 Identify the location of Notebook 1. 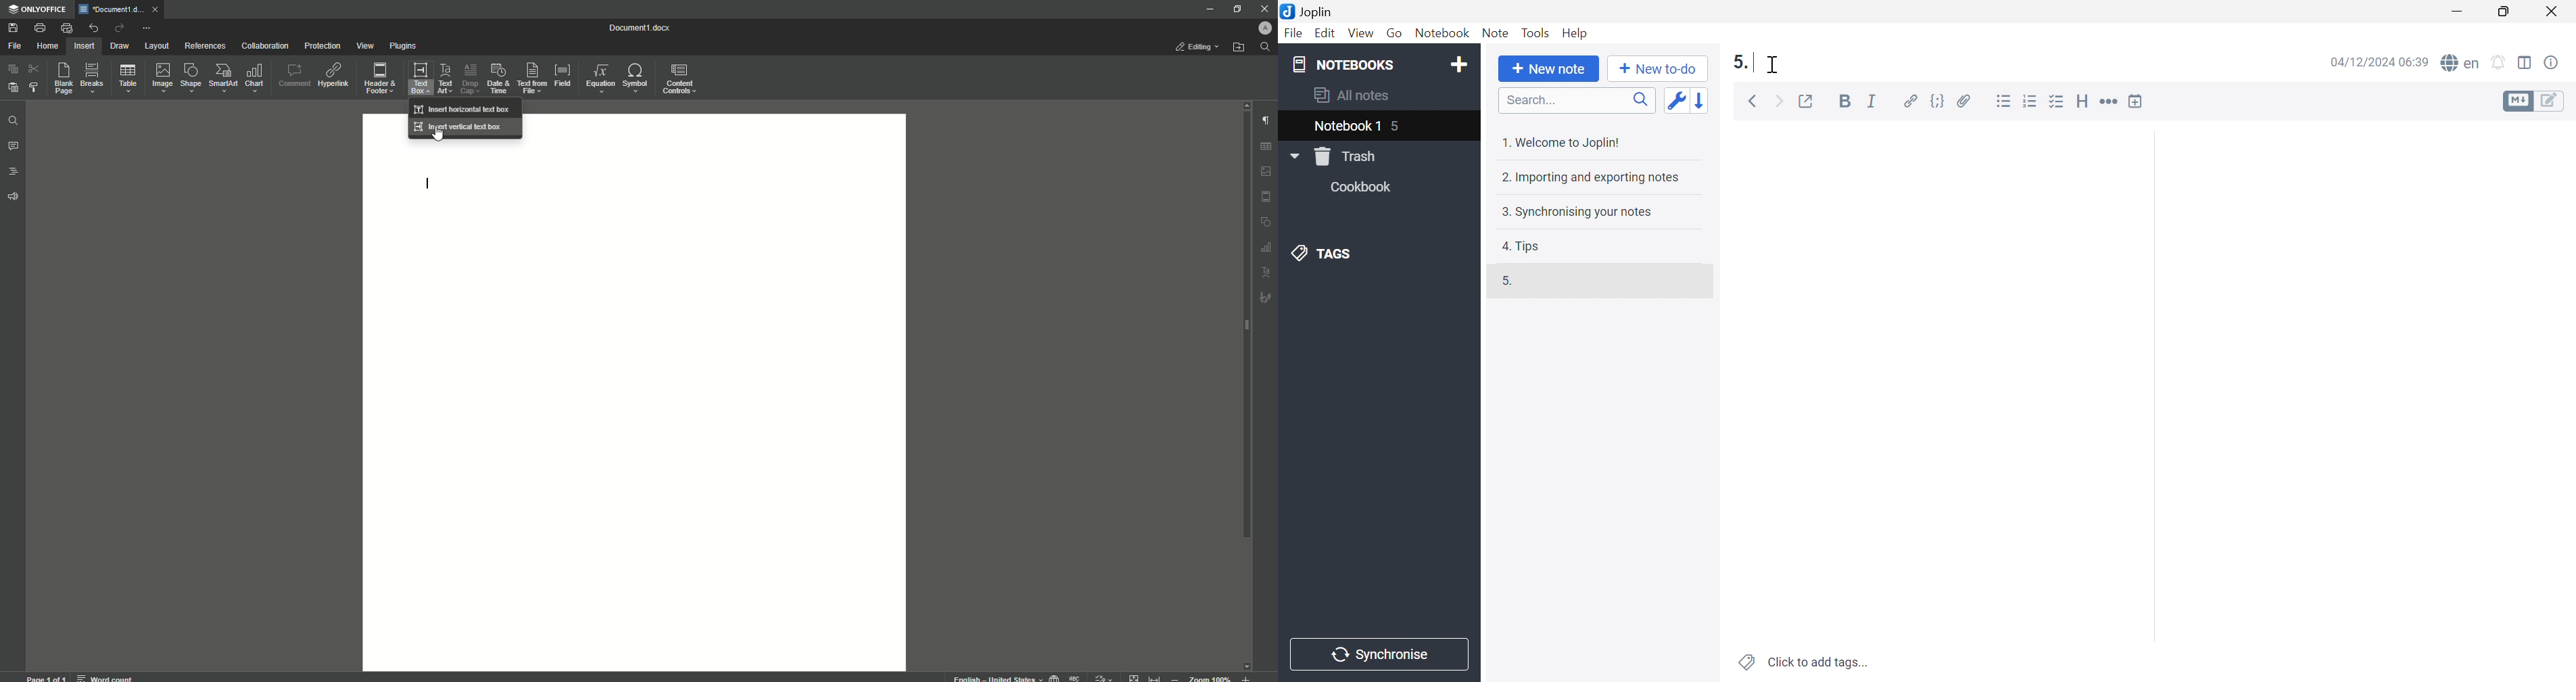
(1346, 128).